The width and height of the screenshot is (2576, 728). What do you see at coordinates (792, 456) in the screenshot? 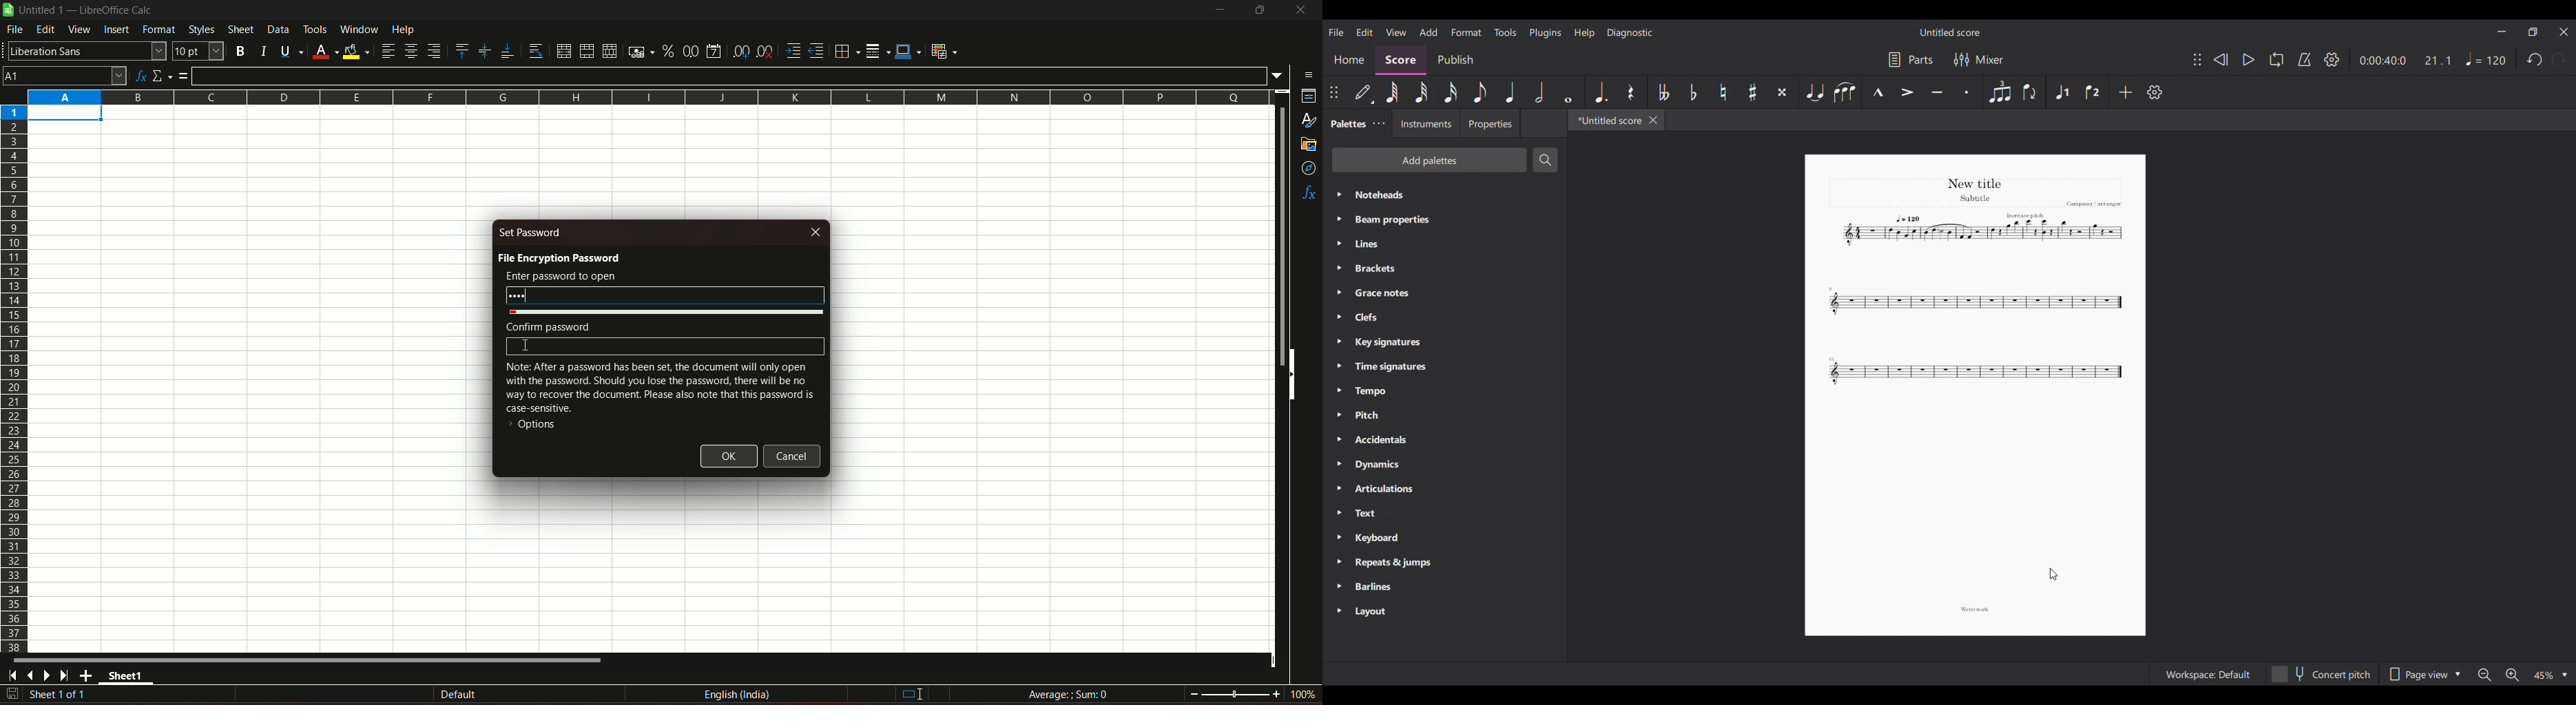
I see `cancel` at bounding box center [792, 456].